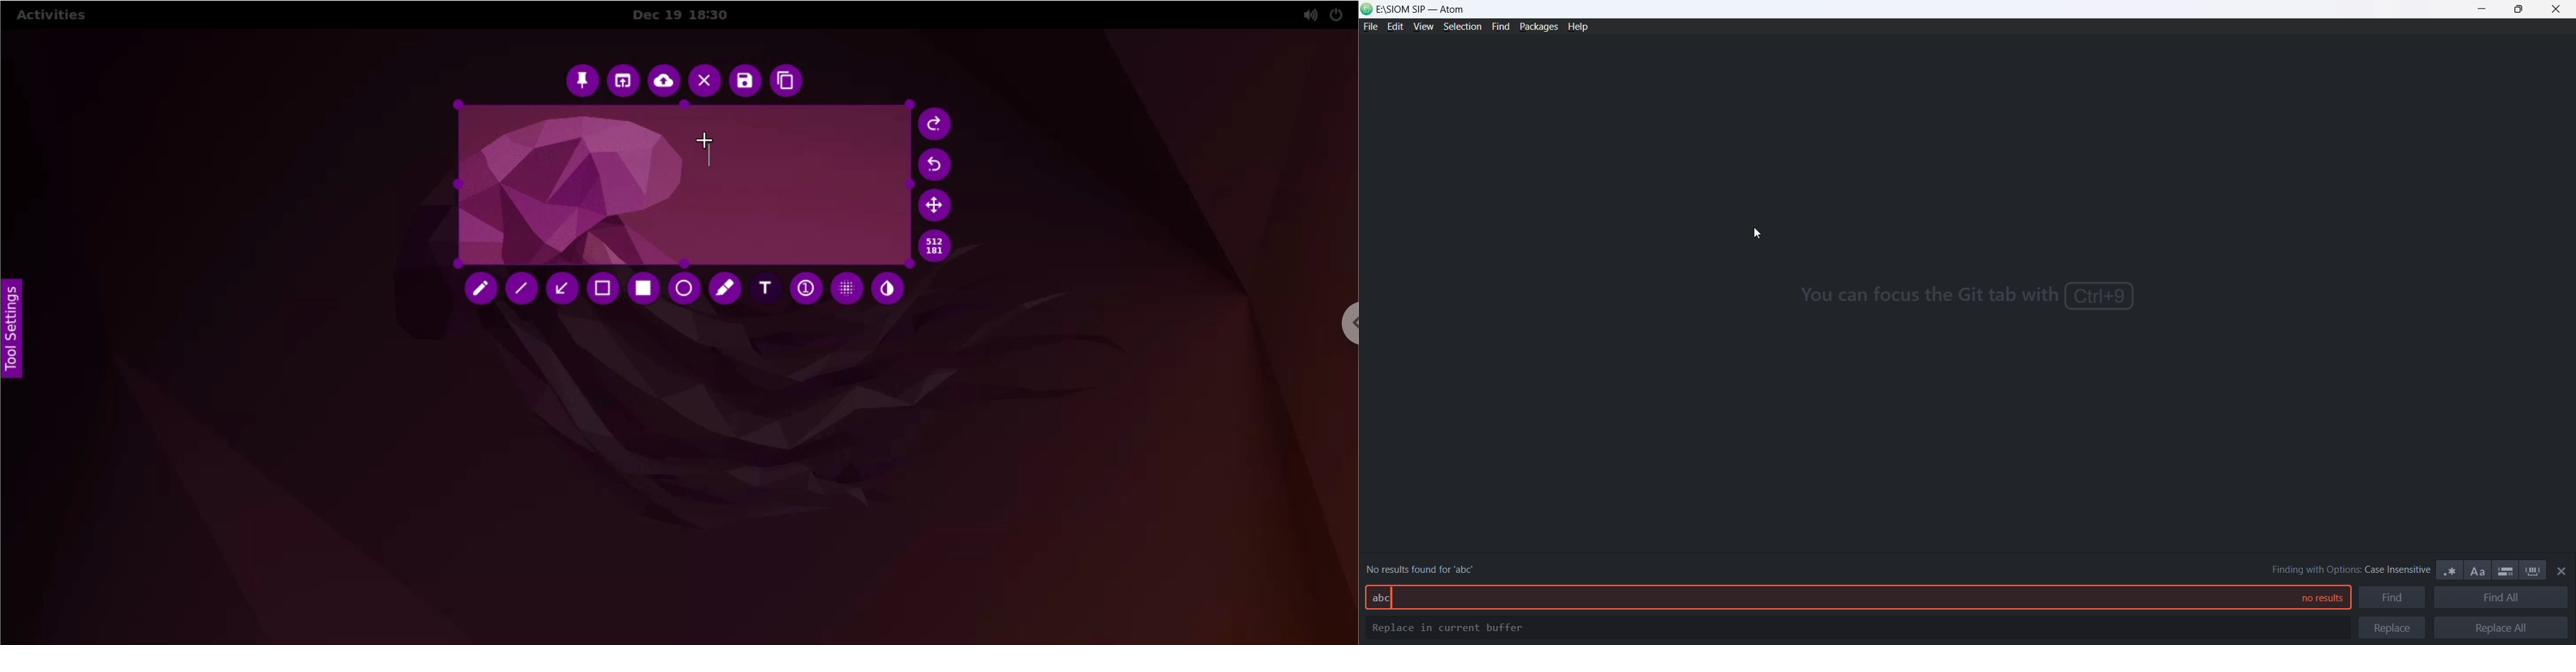 Image resolution: width=2576 pixels, height=672 pixels. Describe the element at coordinates (1426, 566) in the screenshot. I see `no results found for 'abc'` at that location.